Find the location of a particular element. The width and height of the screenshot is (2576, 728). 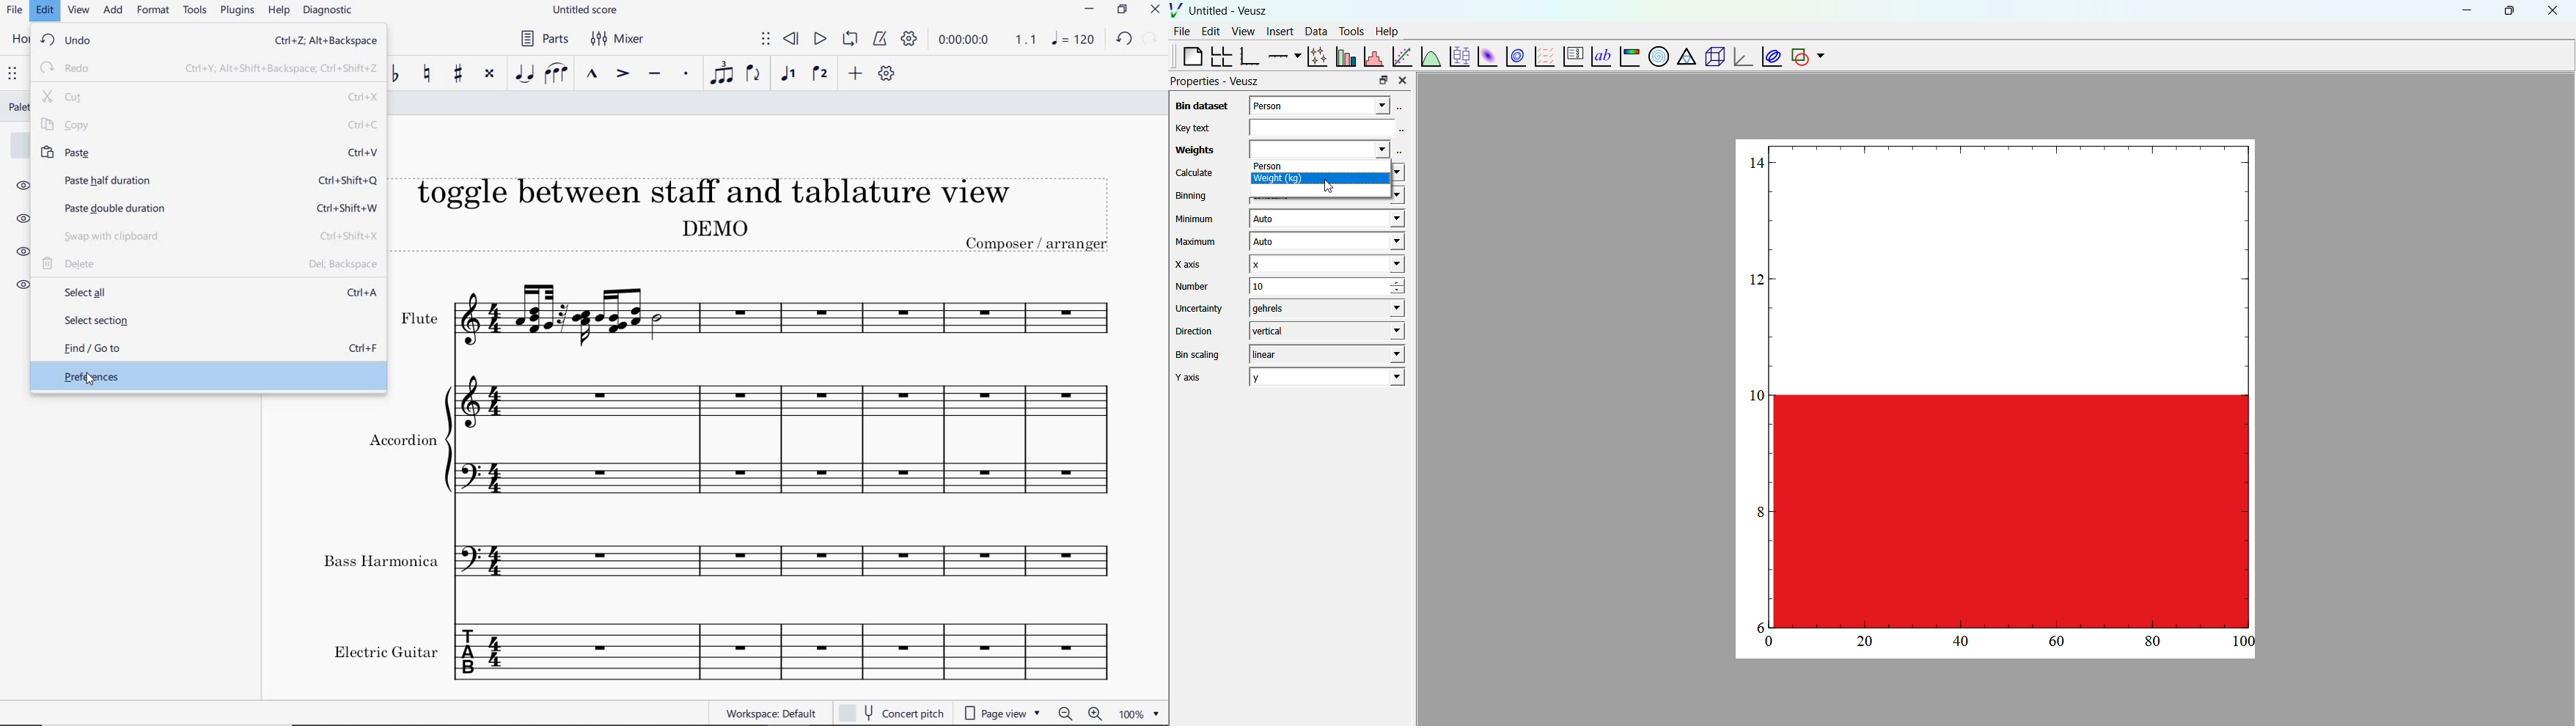

preferences is located at coordinates (204, 377).